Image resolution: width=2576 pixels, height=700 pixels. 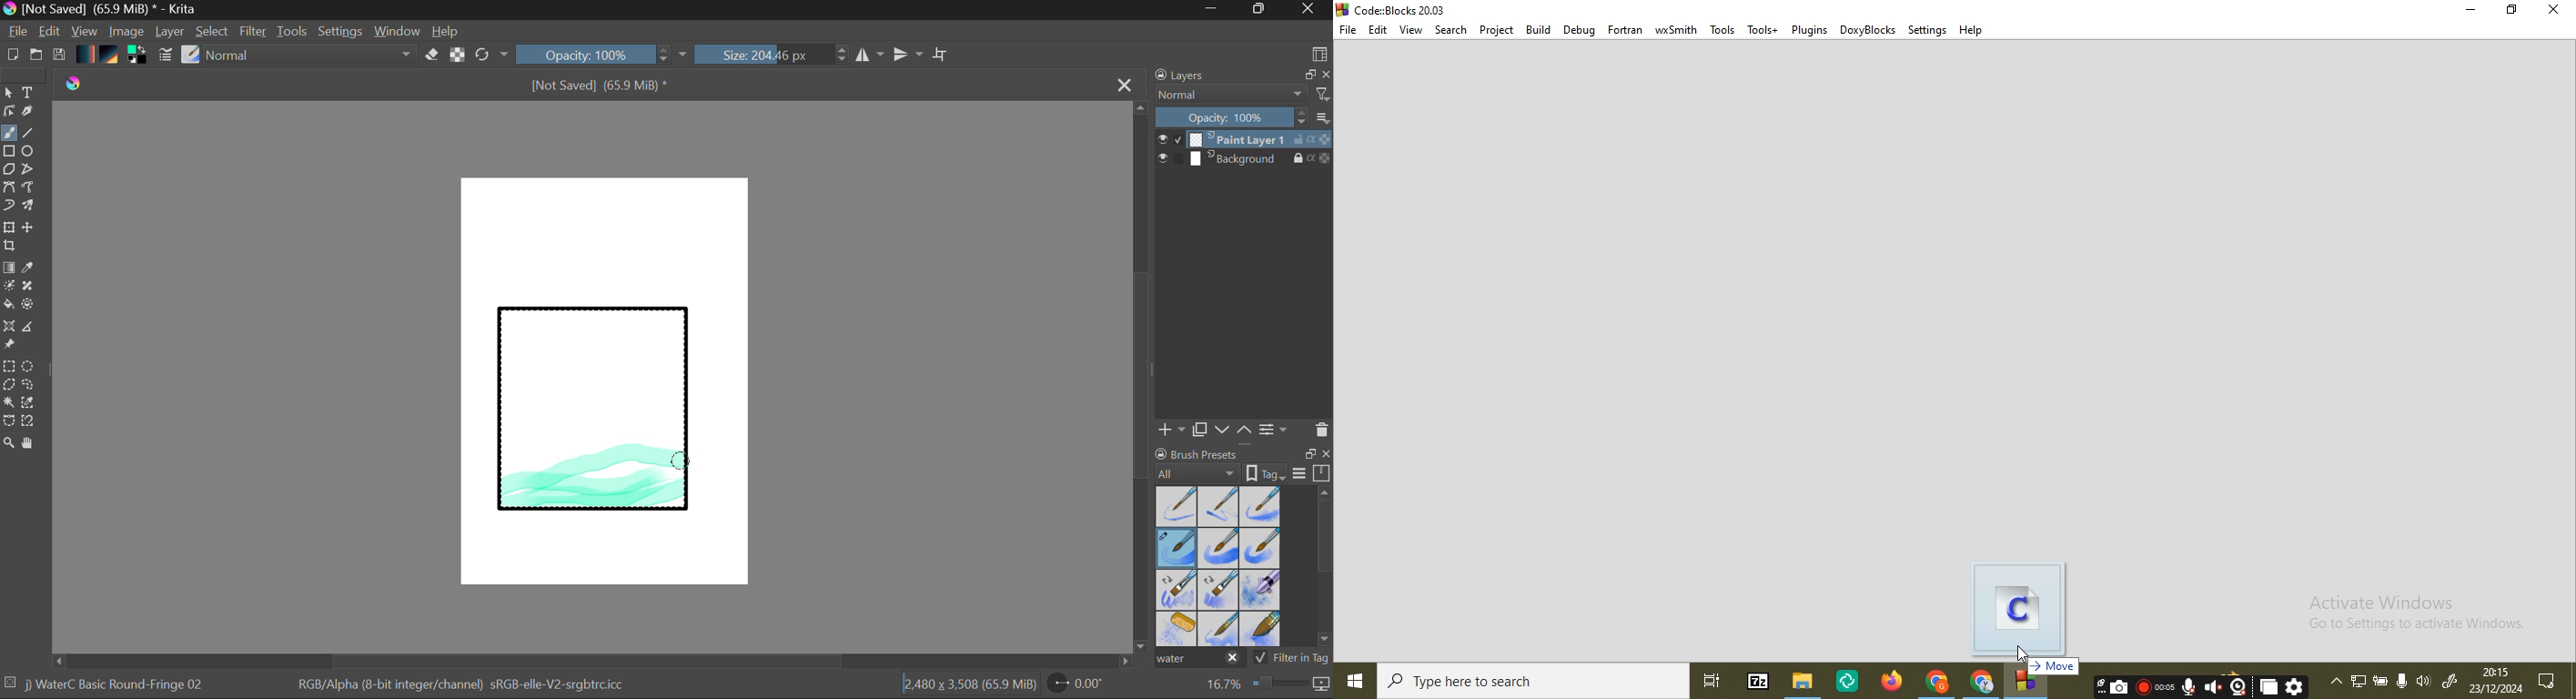 I want to click on Transform Layer, so click(x=8, y=226).